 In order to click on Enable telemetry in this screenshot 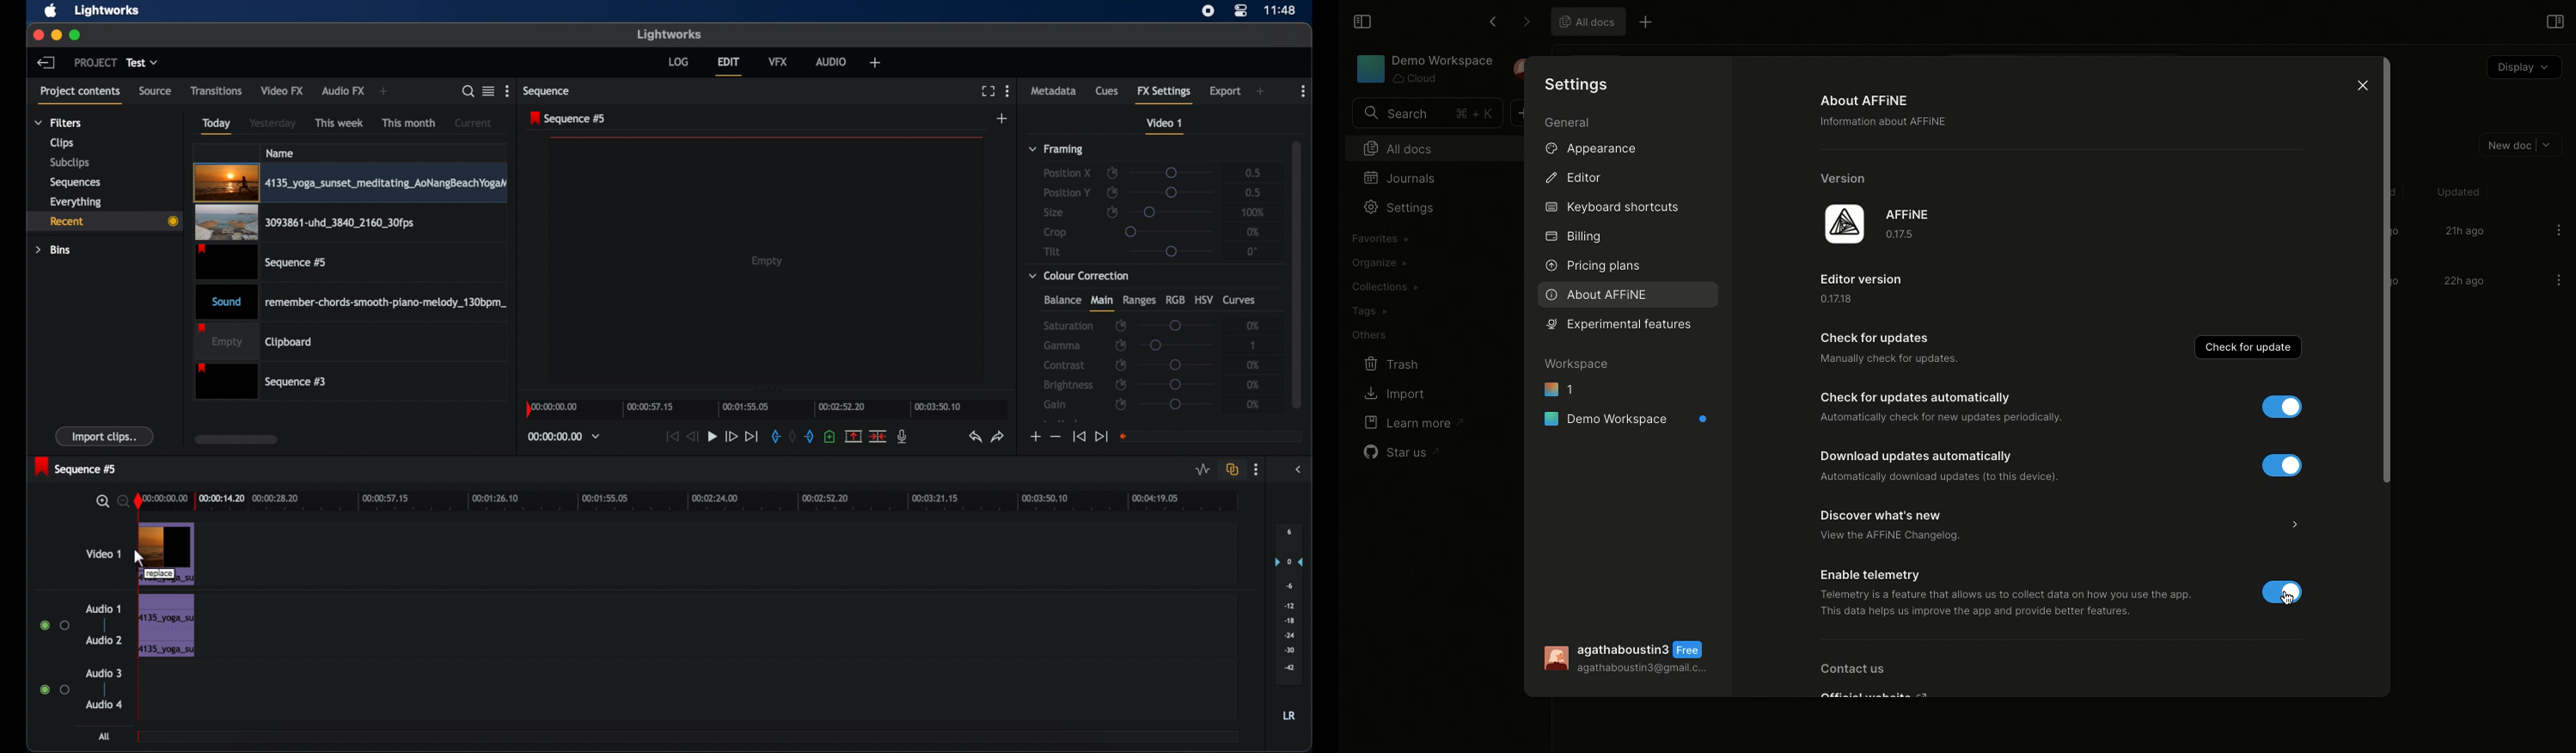, I will do `click(2033, 595)`.